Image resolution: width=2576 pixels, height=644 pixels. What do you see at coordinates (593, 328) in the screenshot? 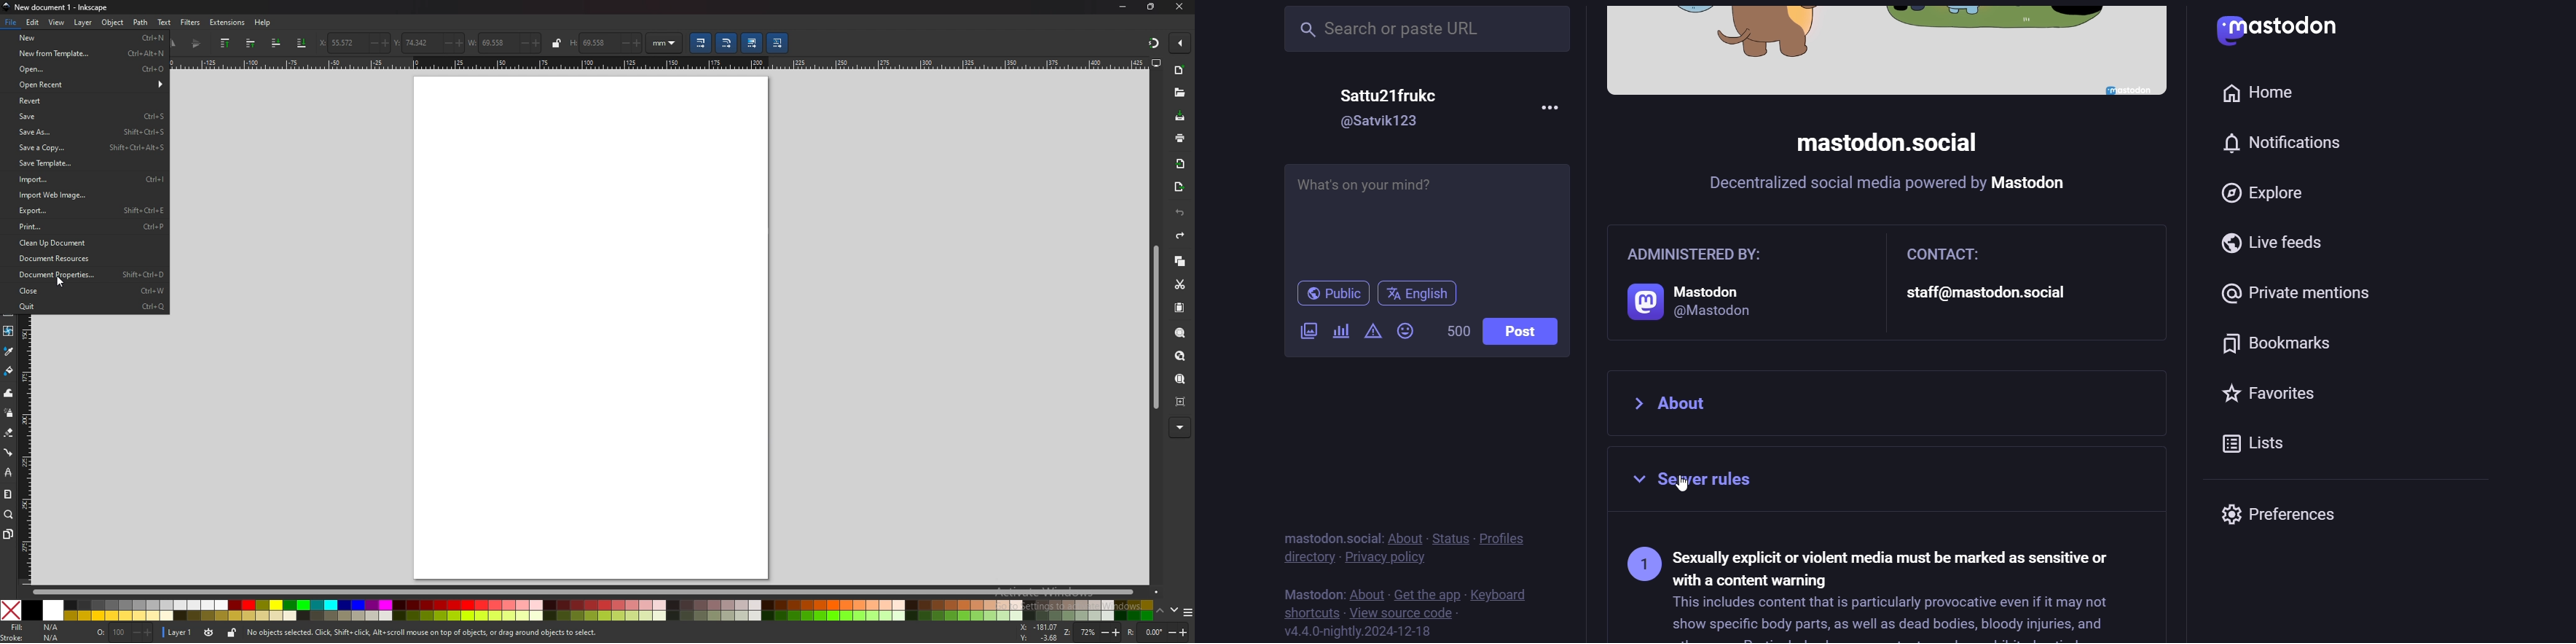
I see `blank page` at bounding box center [593, 328].